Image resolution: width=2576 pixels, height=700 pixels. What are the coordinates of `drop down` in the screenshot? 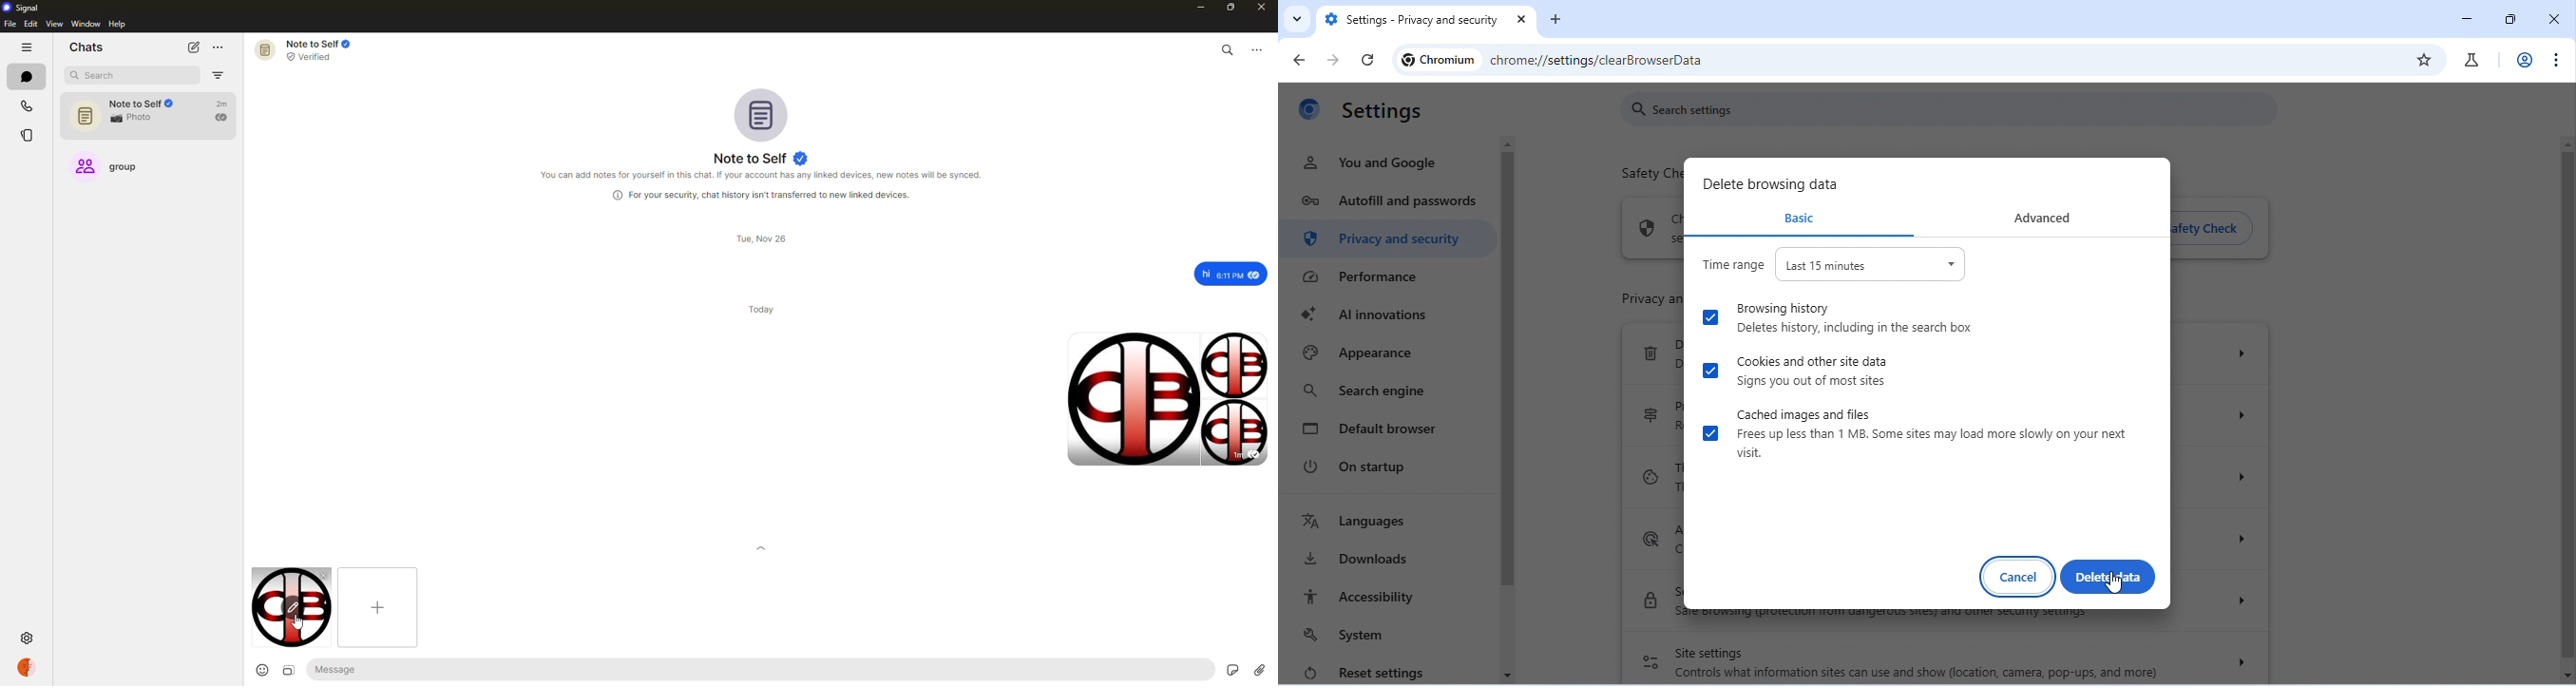 It's located at (2239, 662).